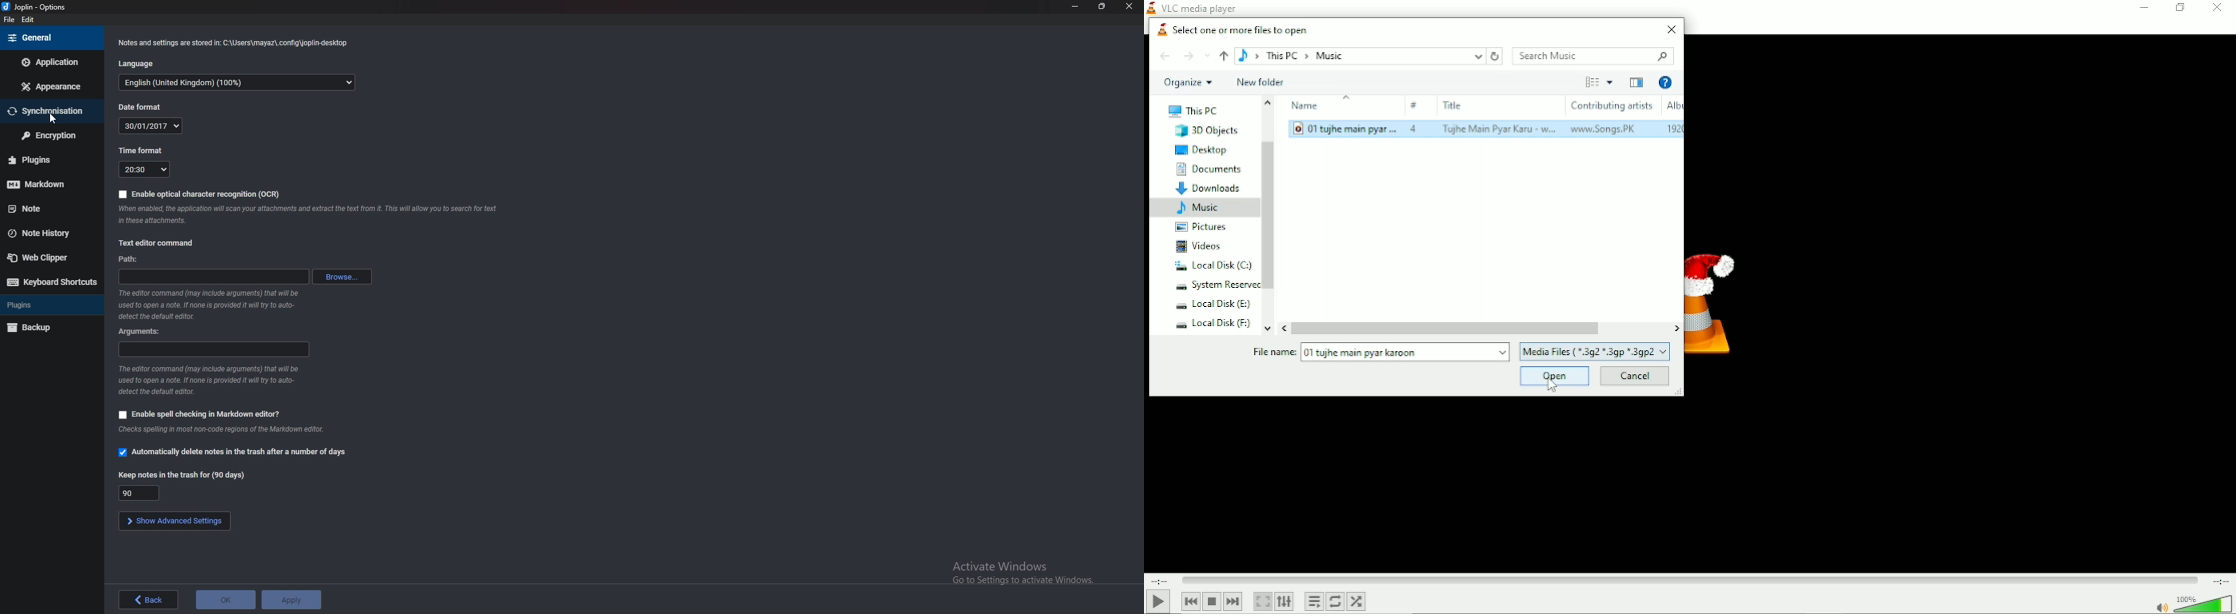 The image size is (2240, 616). Describe the element at coordinates (52, 88) in the screenshot. I see `appearance` at that location.